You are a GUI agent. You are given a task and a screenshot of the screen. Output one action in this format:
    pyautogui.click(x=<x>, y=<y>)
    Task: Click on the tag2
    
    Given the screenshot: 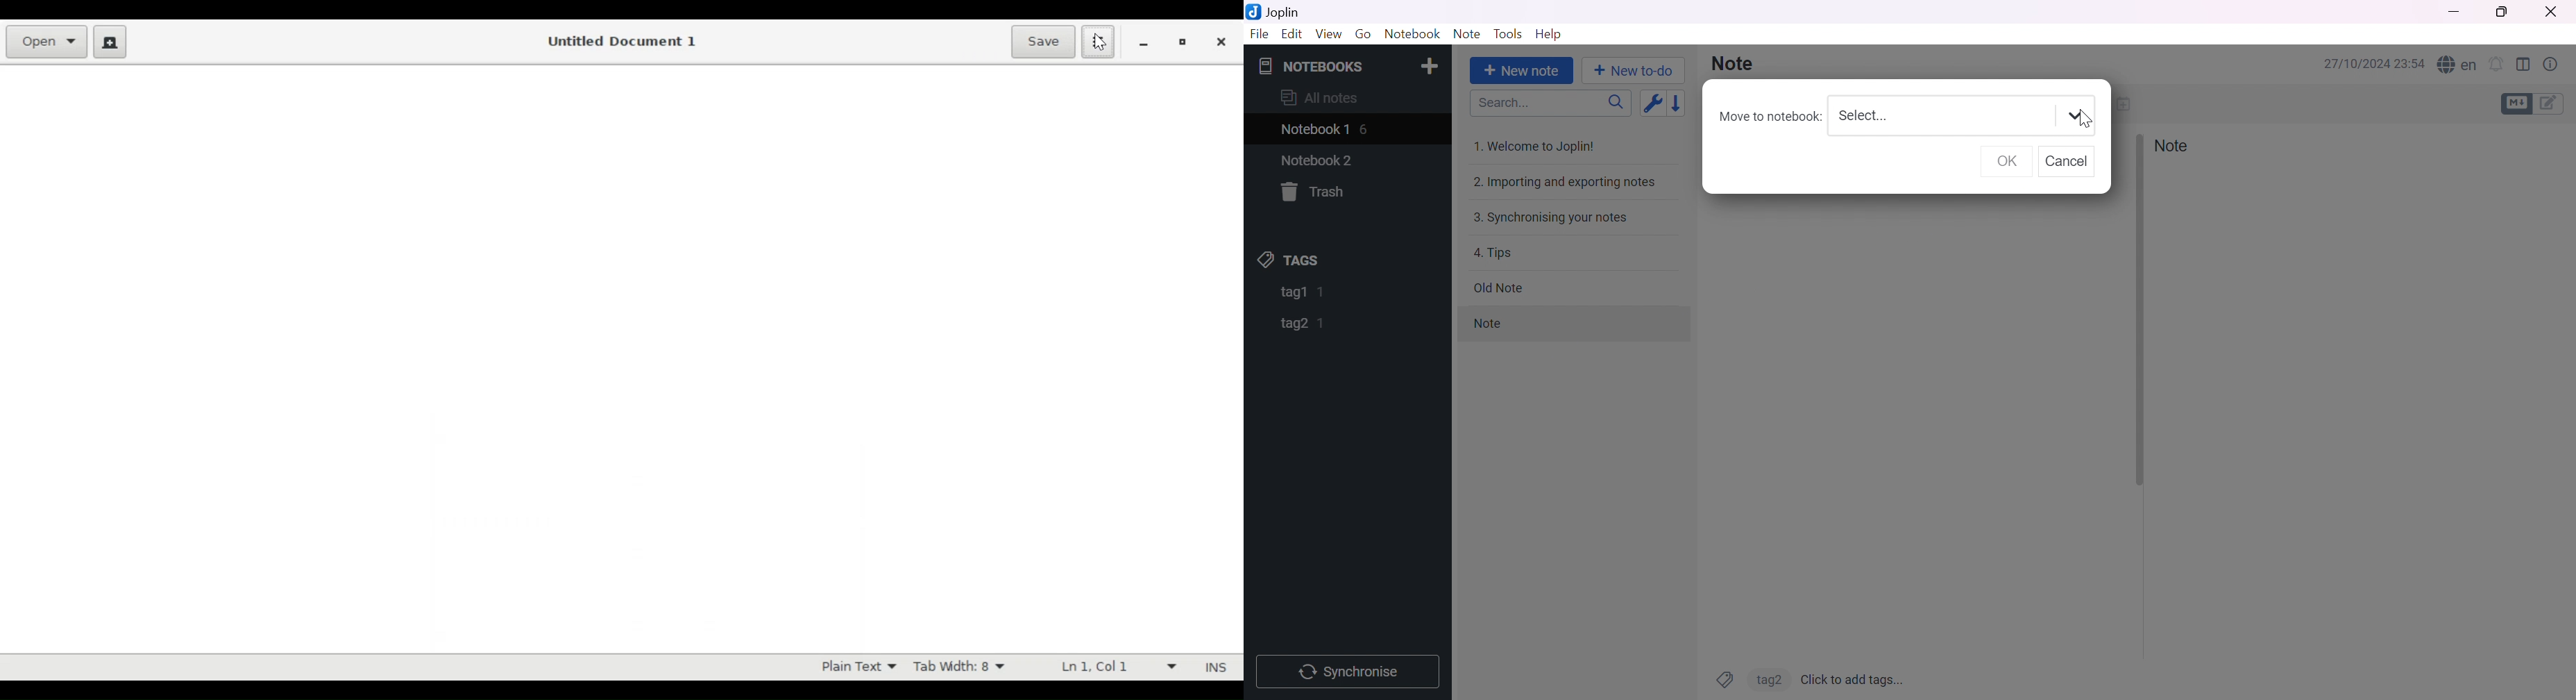 What is the action you would take?
    pyautogui.click(x=1295, y=324)
    